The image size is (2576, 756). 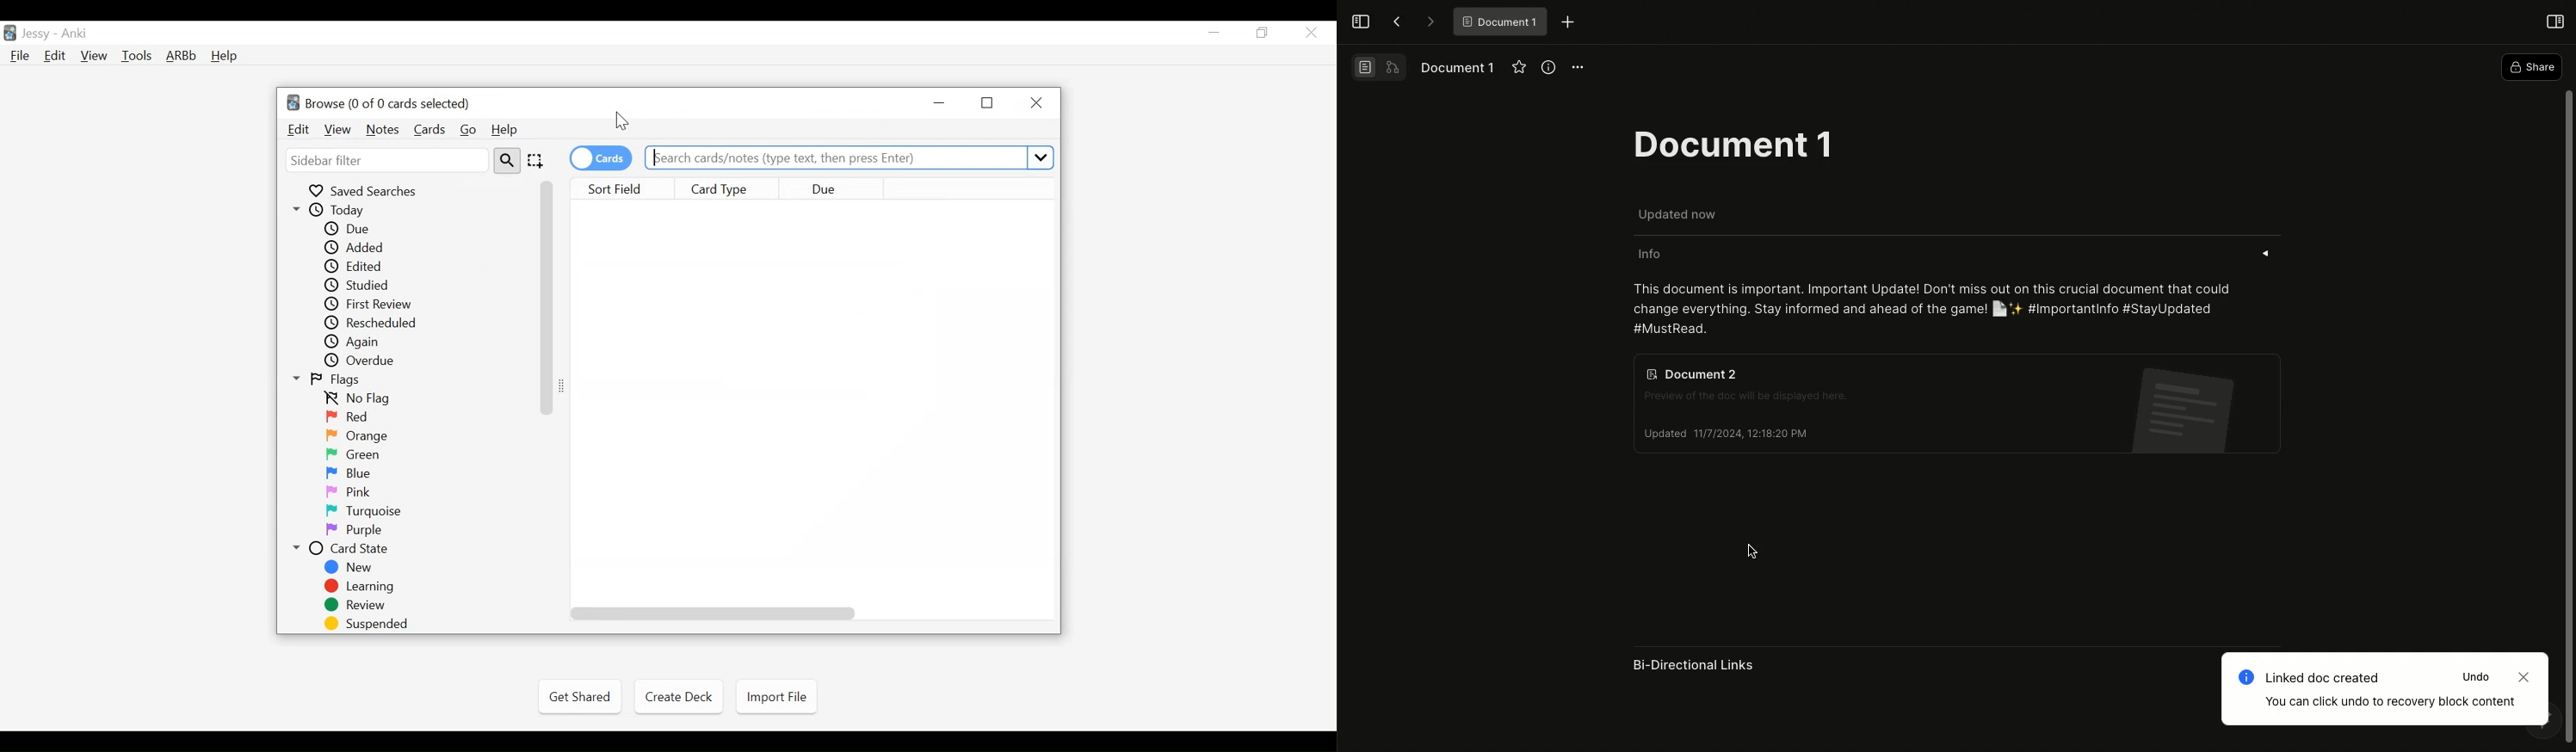 What do you see at coordinates (1731, 143) in the screenshot?
I see `Document 1` at bounding box center [1731, 143].